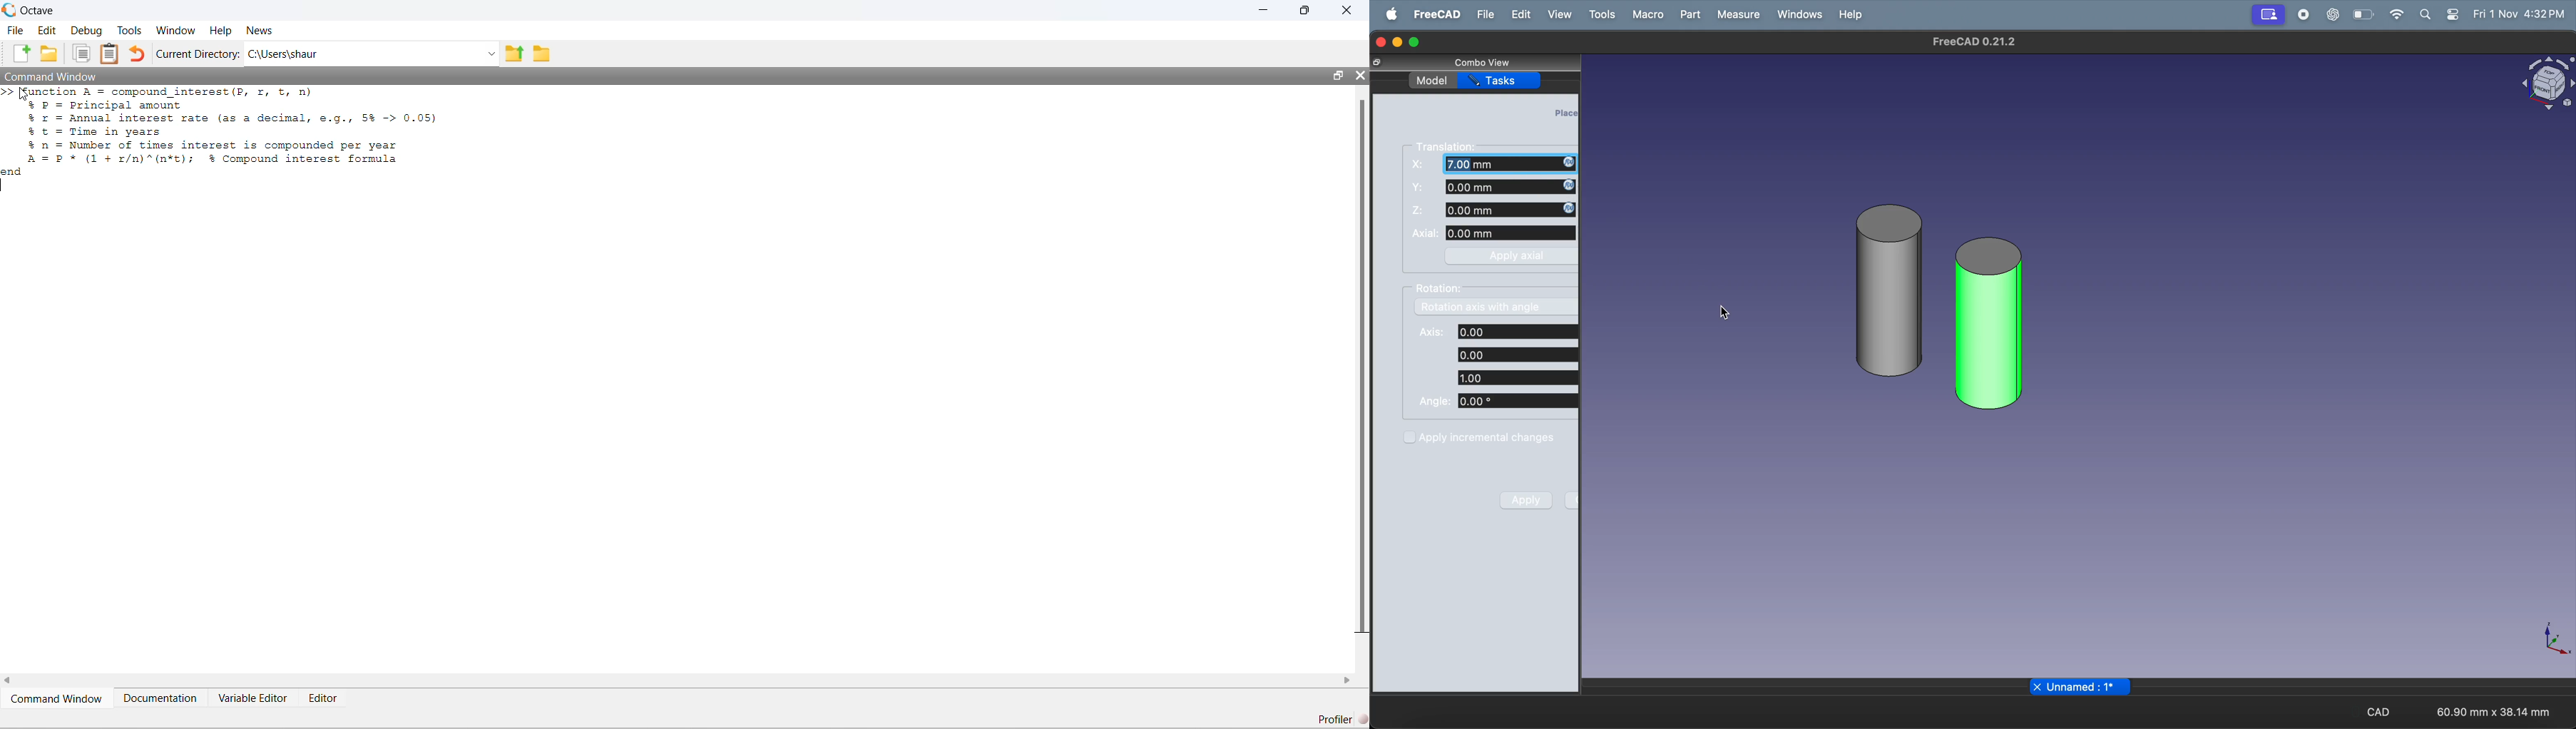 The height and width of the screenshot is (756, 2576). I want to click on part, so click(1688, 14).